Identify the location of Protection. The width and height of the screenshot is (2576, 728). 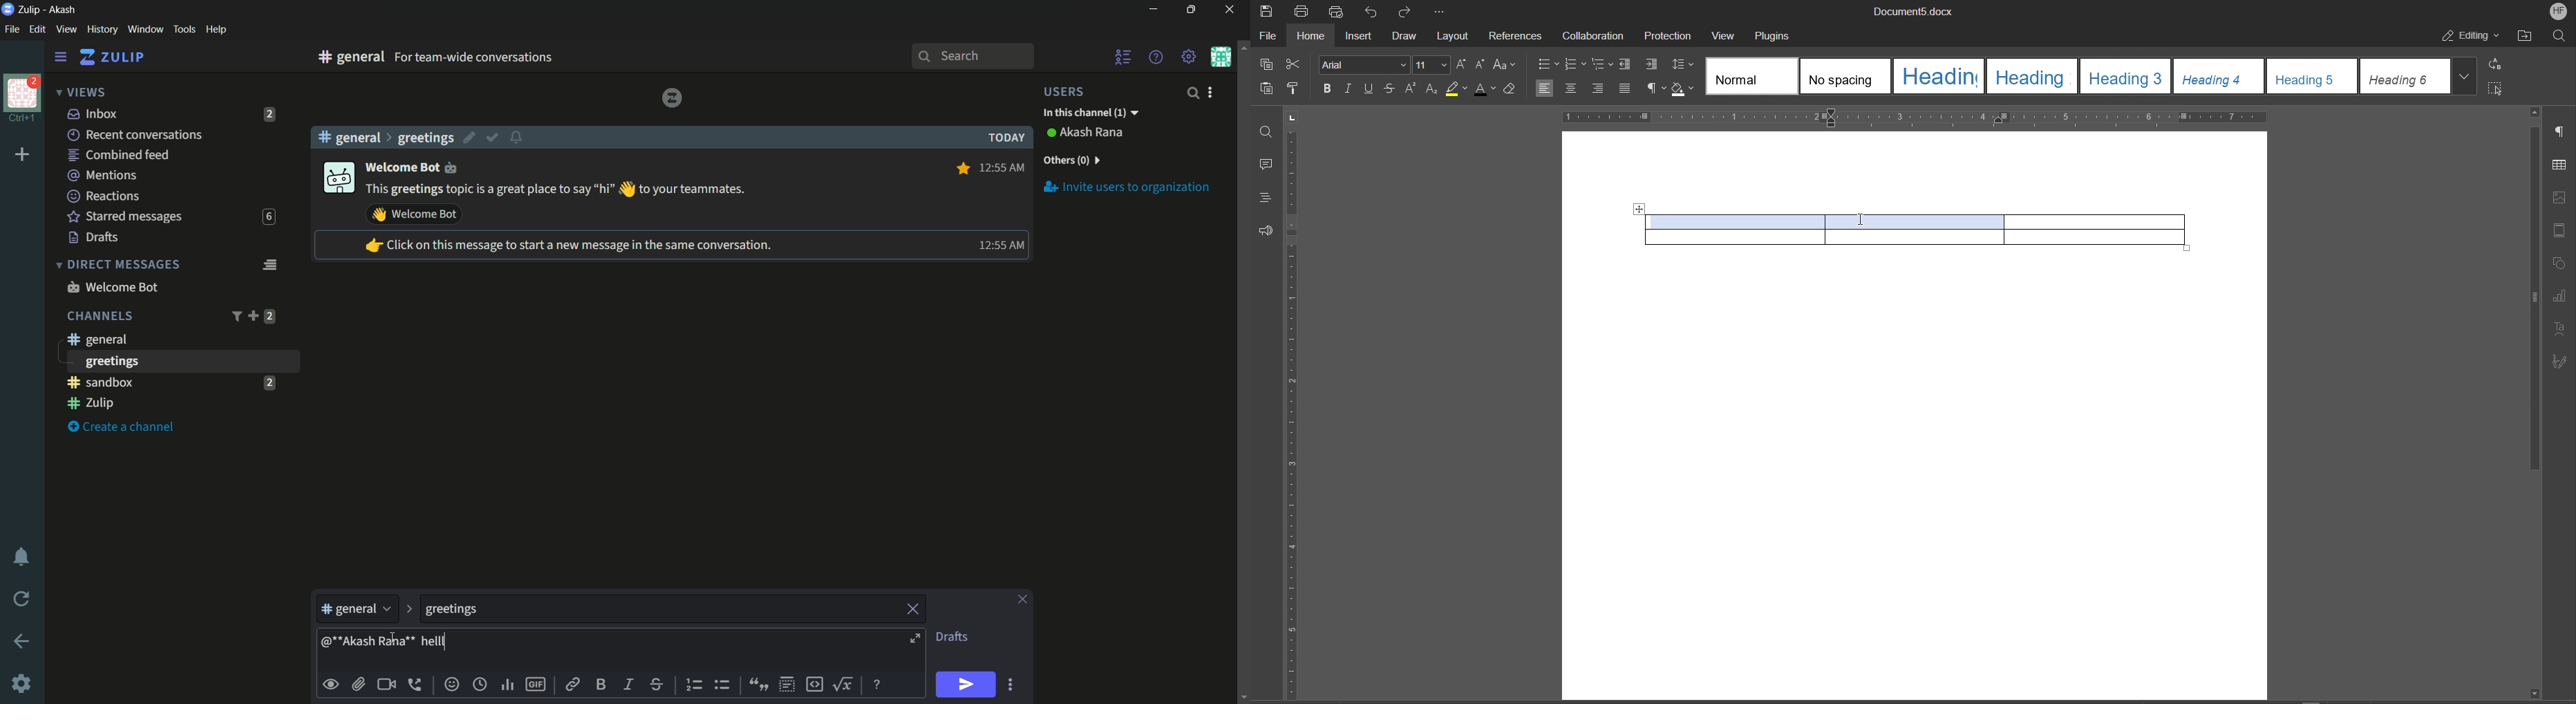
(1668, 36).